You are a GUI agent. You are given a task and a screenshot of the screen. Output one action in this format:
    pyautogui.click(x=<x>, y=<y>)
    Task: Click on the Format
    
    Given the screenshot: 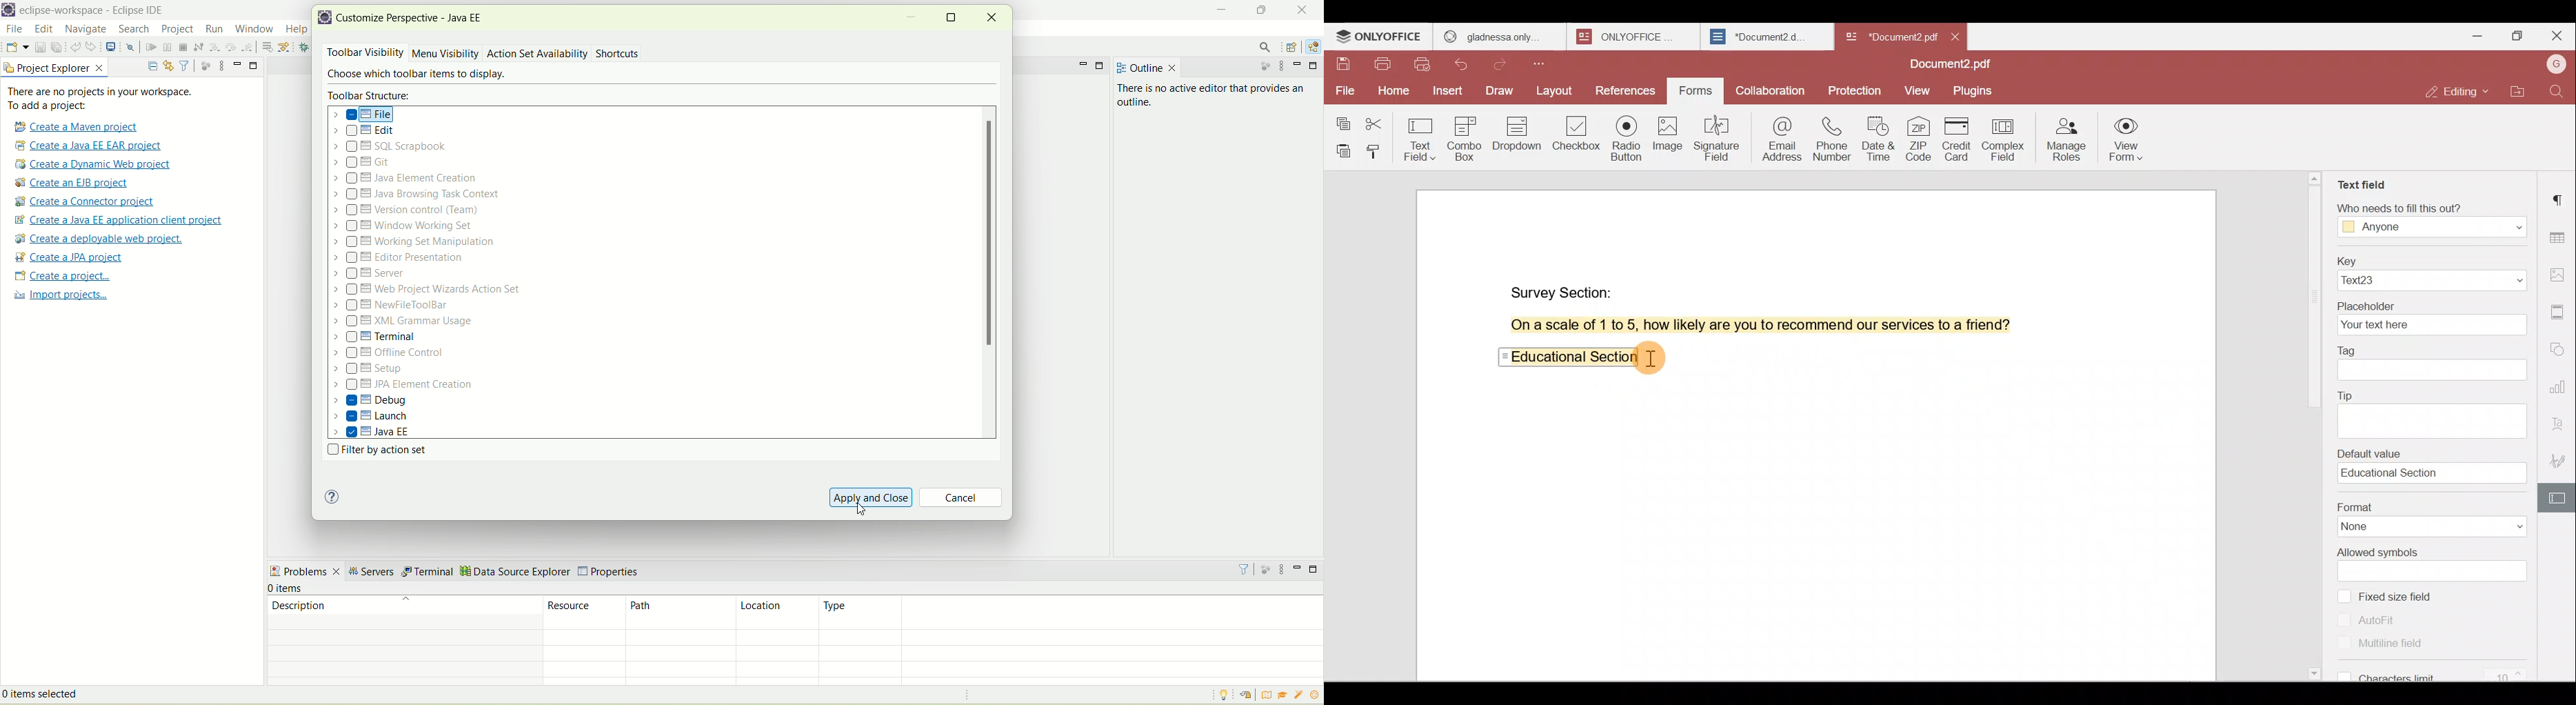 What is the action you would take?
    pyautogui.click(x=2428, y=516)
    